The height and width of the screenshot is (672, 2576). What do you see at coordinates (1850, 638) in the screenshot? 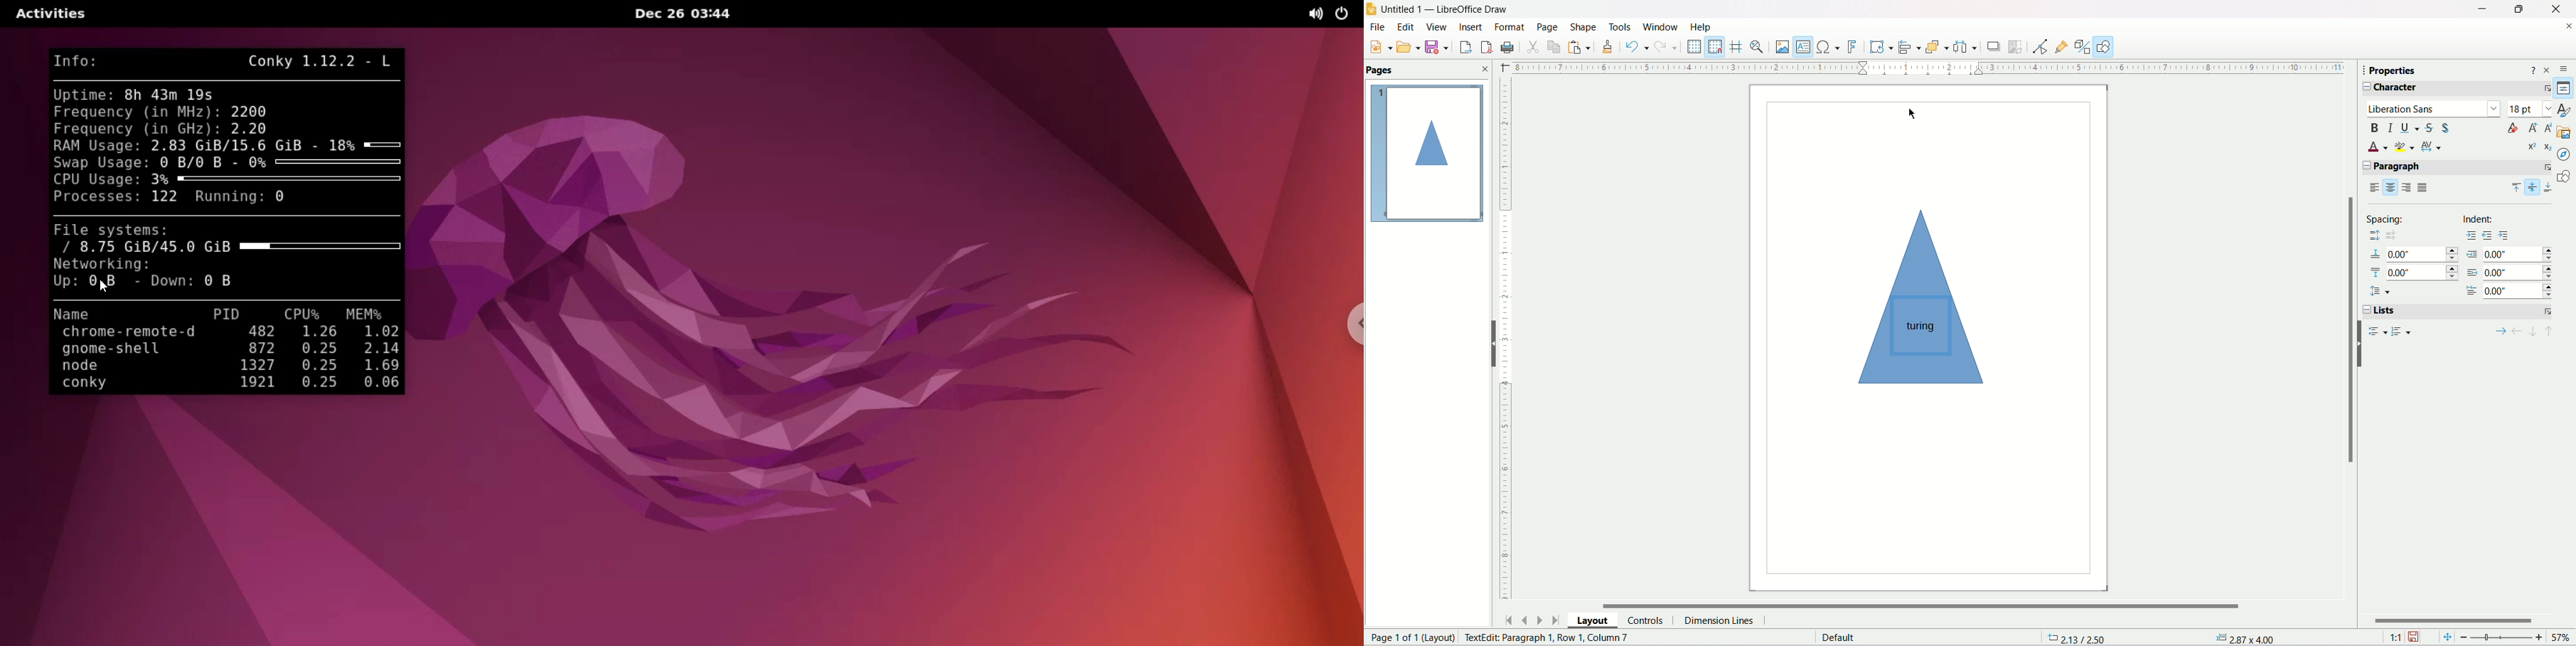
I see `Text` at bounding box center [1850, 638].